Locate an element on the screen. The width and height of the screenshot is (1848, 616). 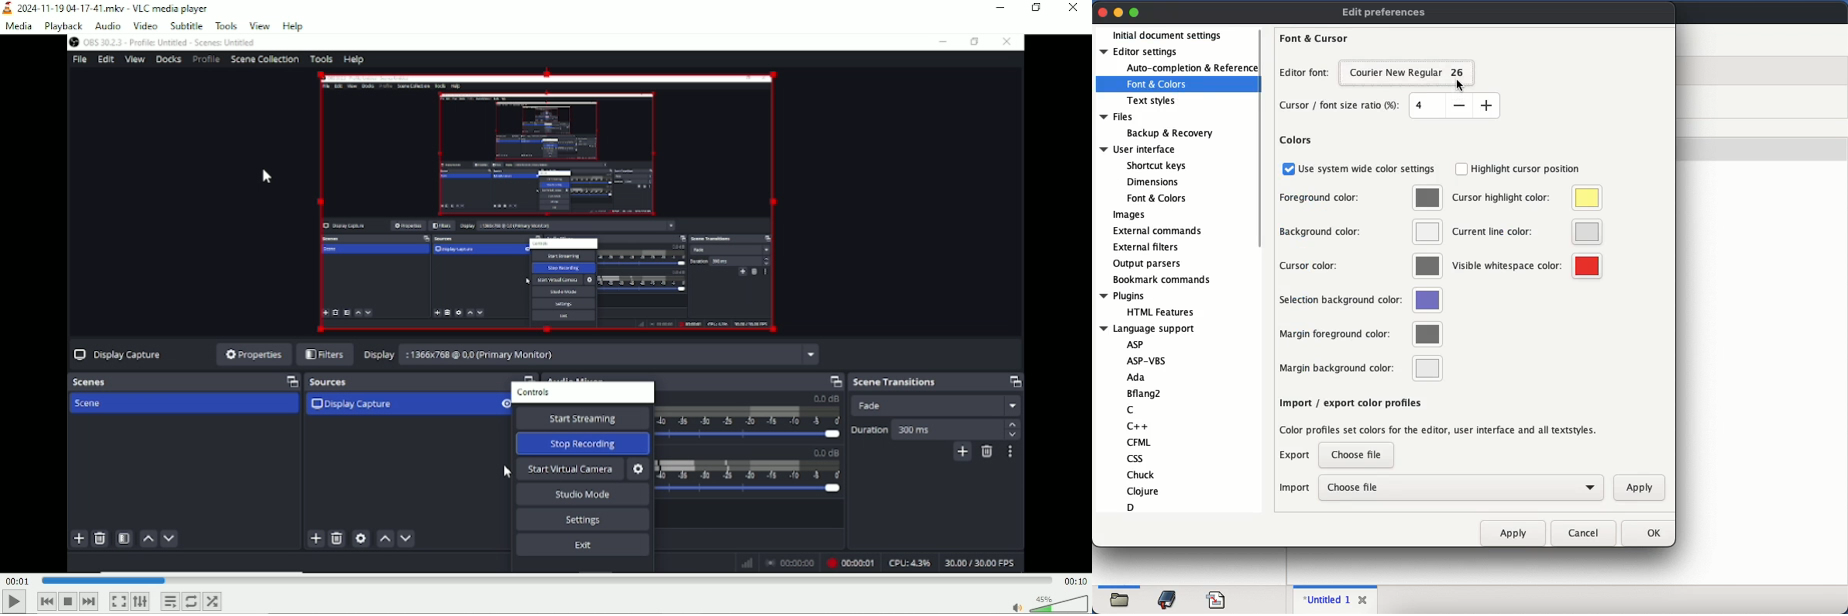
maximize is located at coordinates (1135, 12).